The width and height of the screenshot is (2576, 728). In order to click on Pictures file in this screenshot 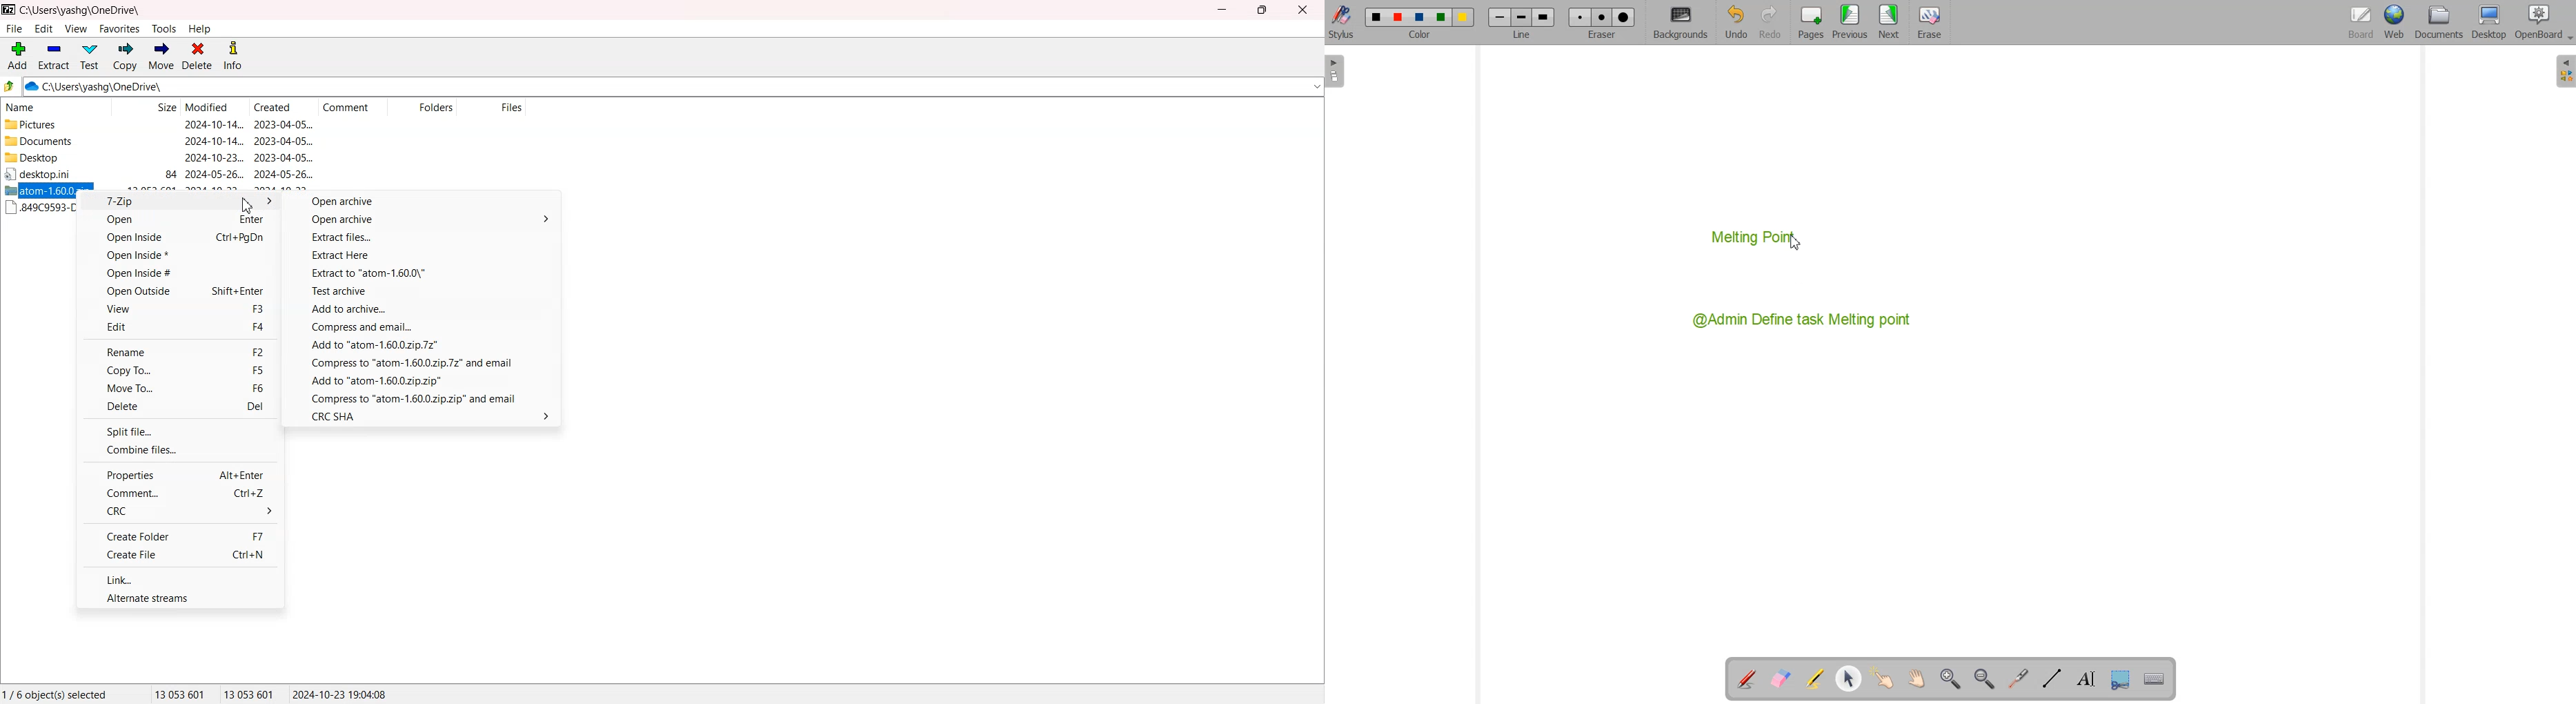, I will do `click(53, 125)`.